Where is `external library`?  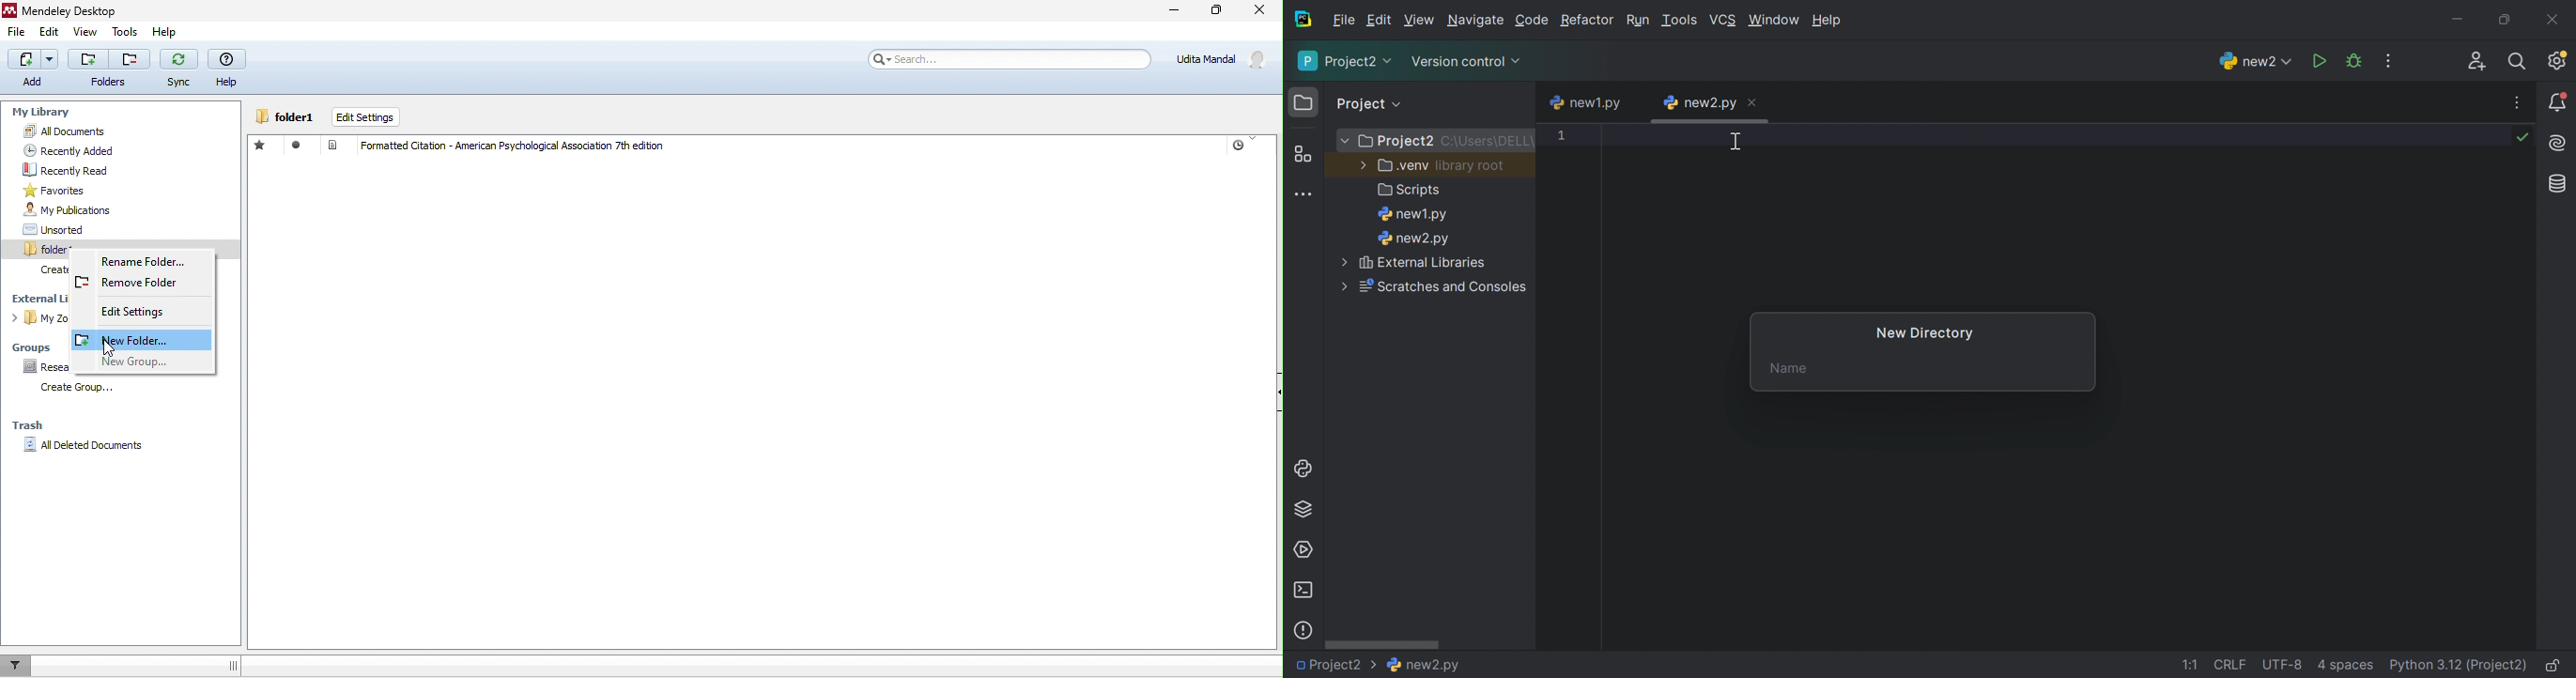
external library is located at coordinates (37, 299).